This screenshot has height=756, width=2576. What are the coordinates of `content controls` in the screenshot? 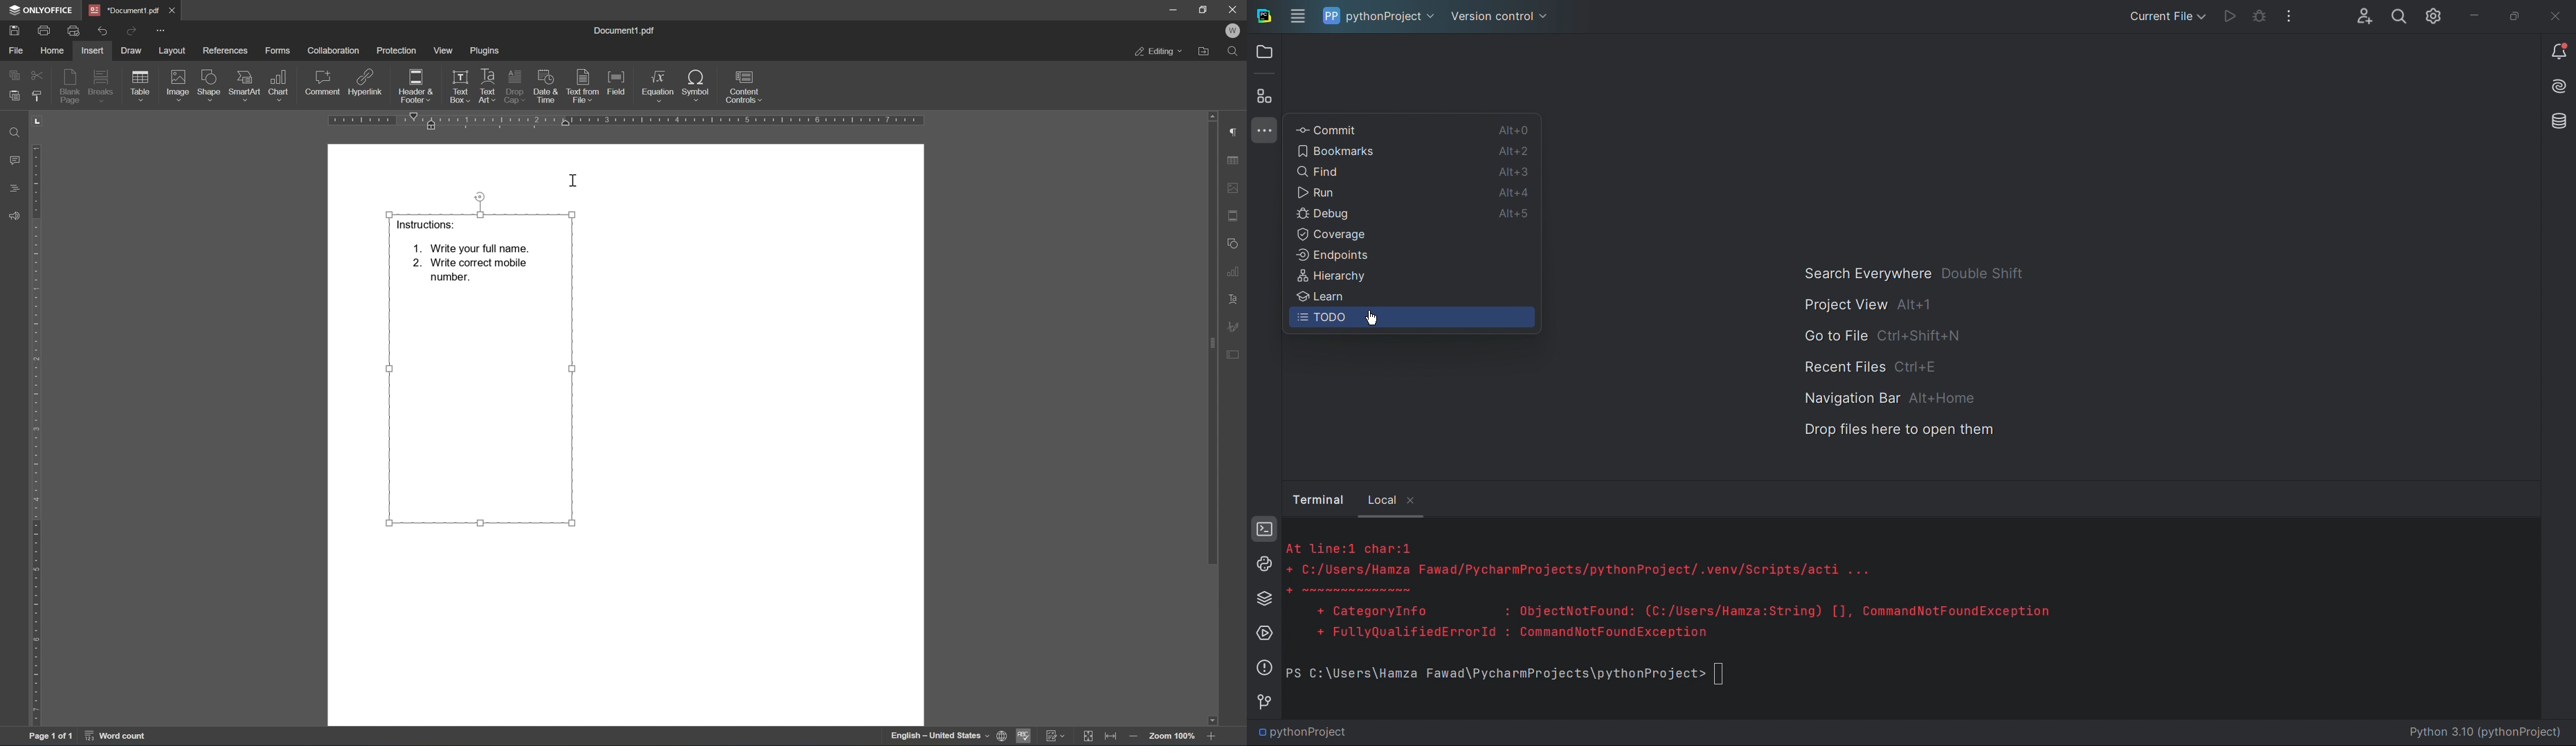 It's located at (747, 87).